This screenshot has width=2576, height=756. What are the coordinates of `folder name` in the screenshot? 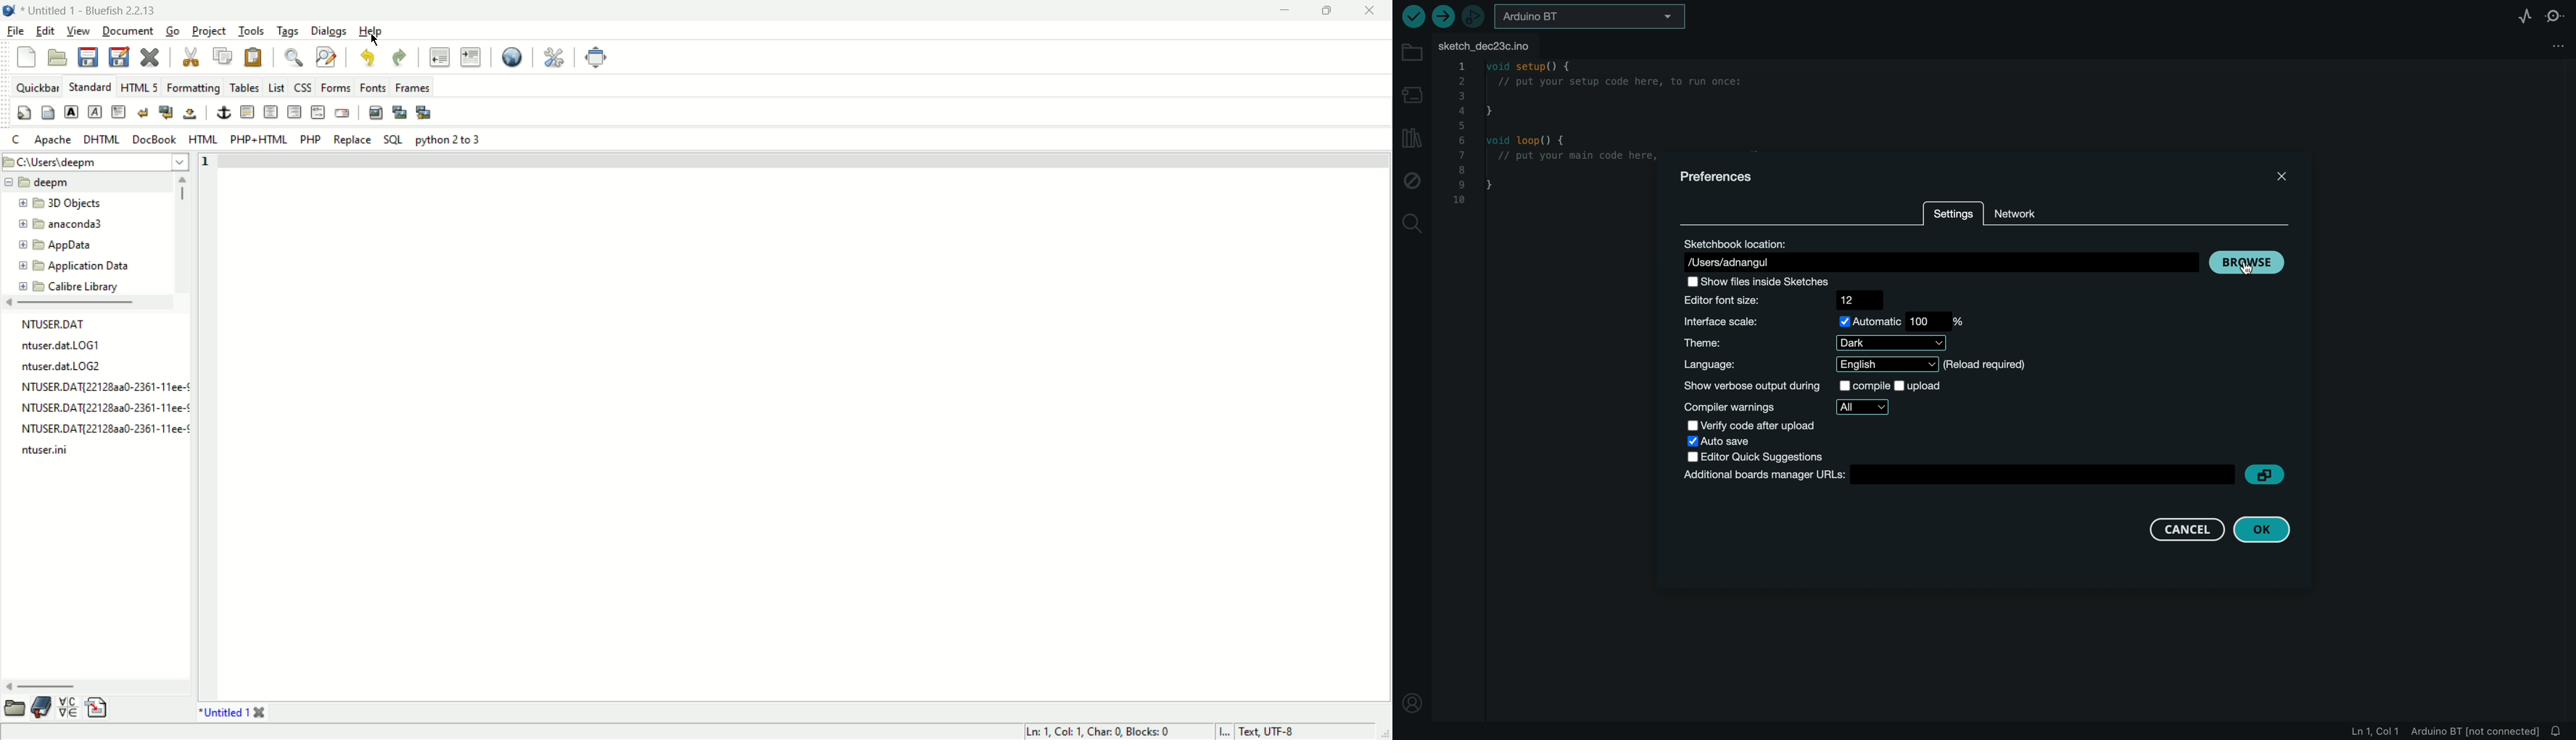 It's located at (66, 203).